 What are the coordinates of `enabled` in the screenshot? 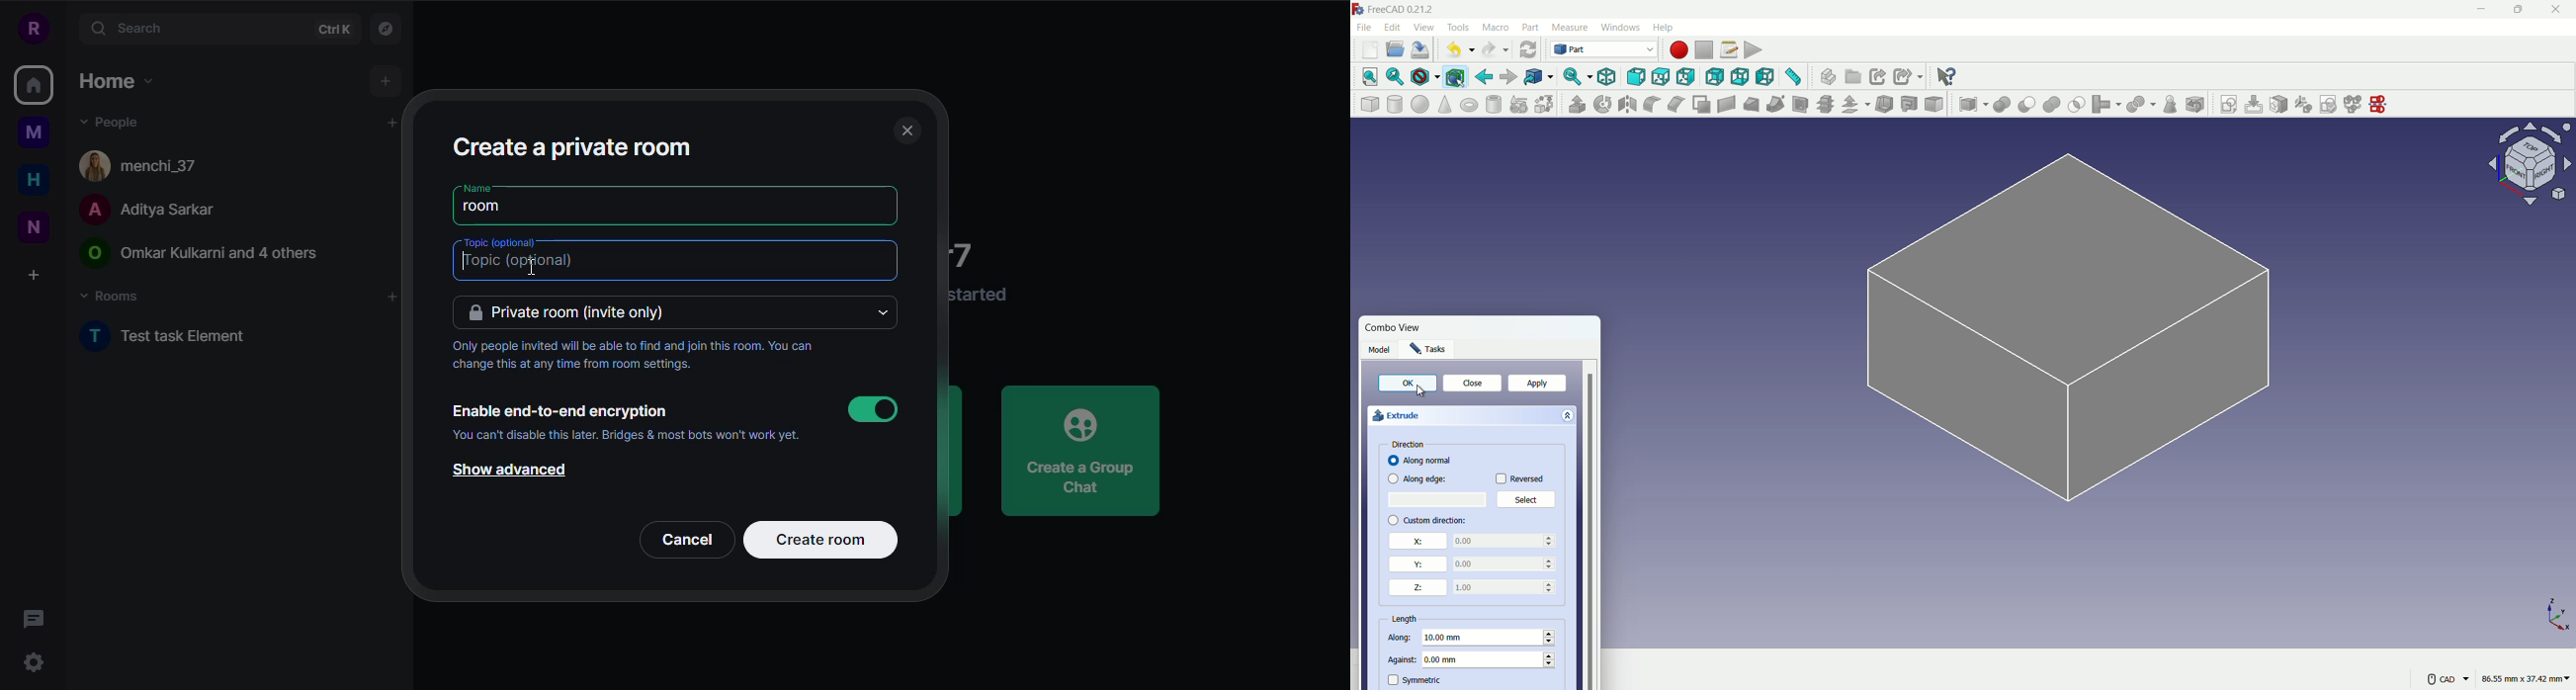 It's located at (873, 409).